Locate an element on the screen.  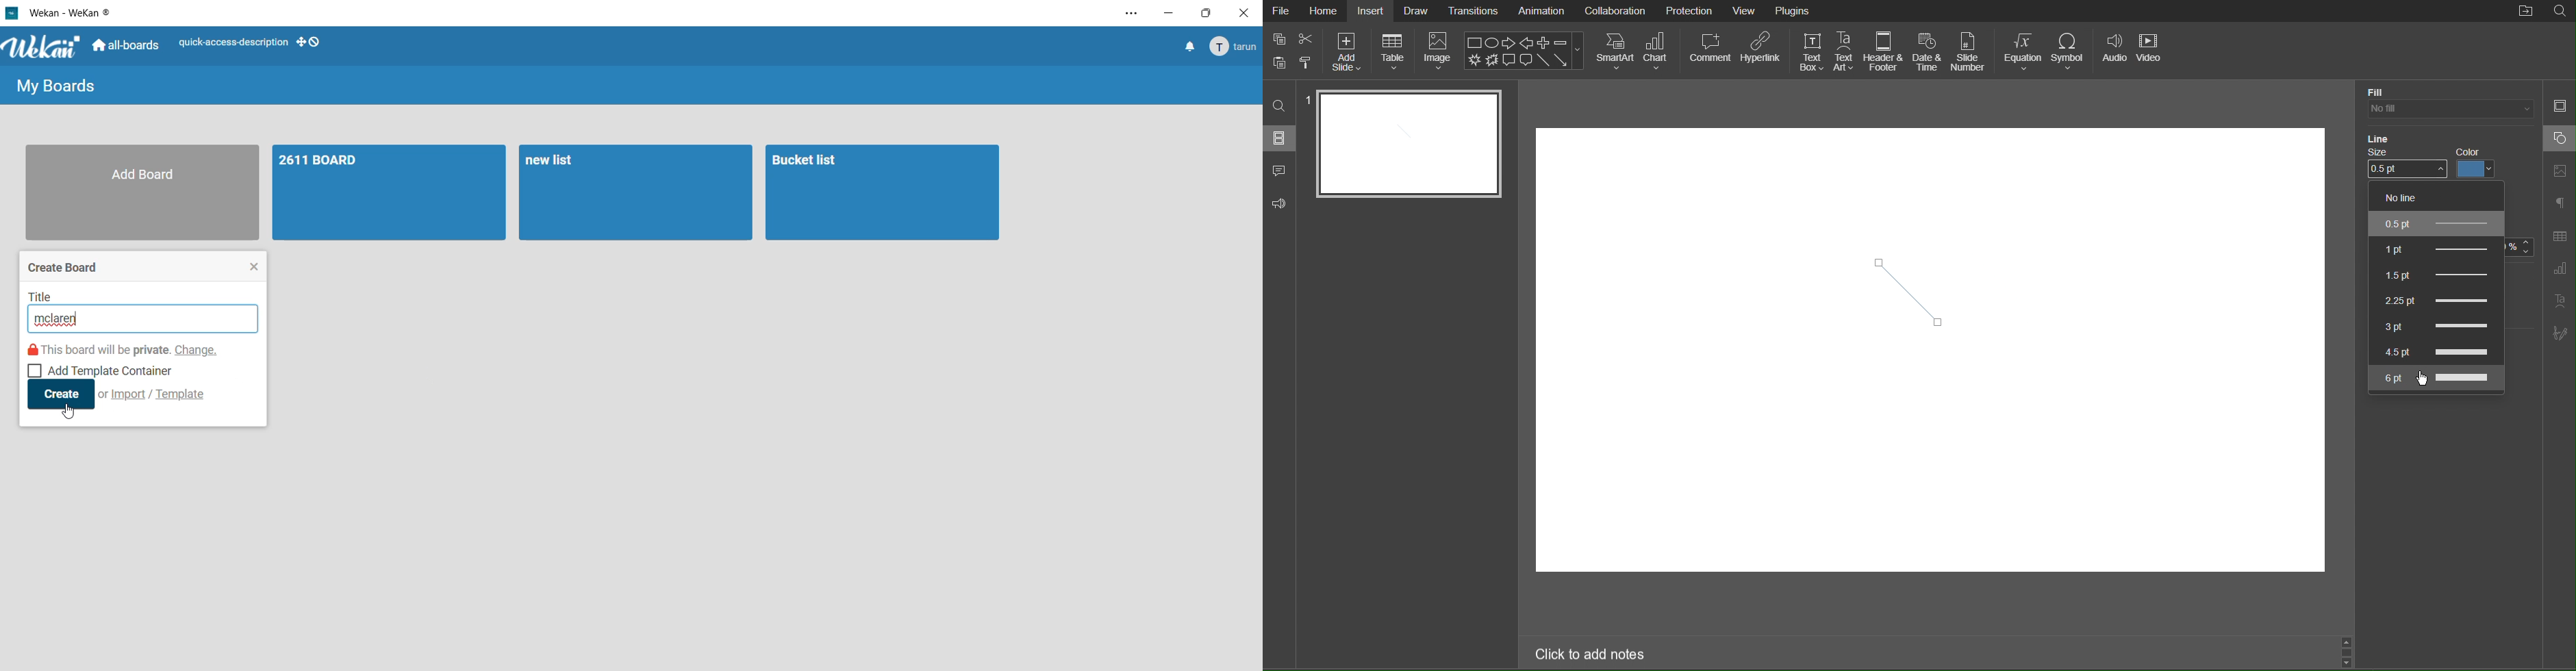
Collaboration is located at coordinates (1613, 11).